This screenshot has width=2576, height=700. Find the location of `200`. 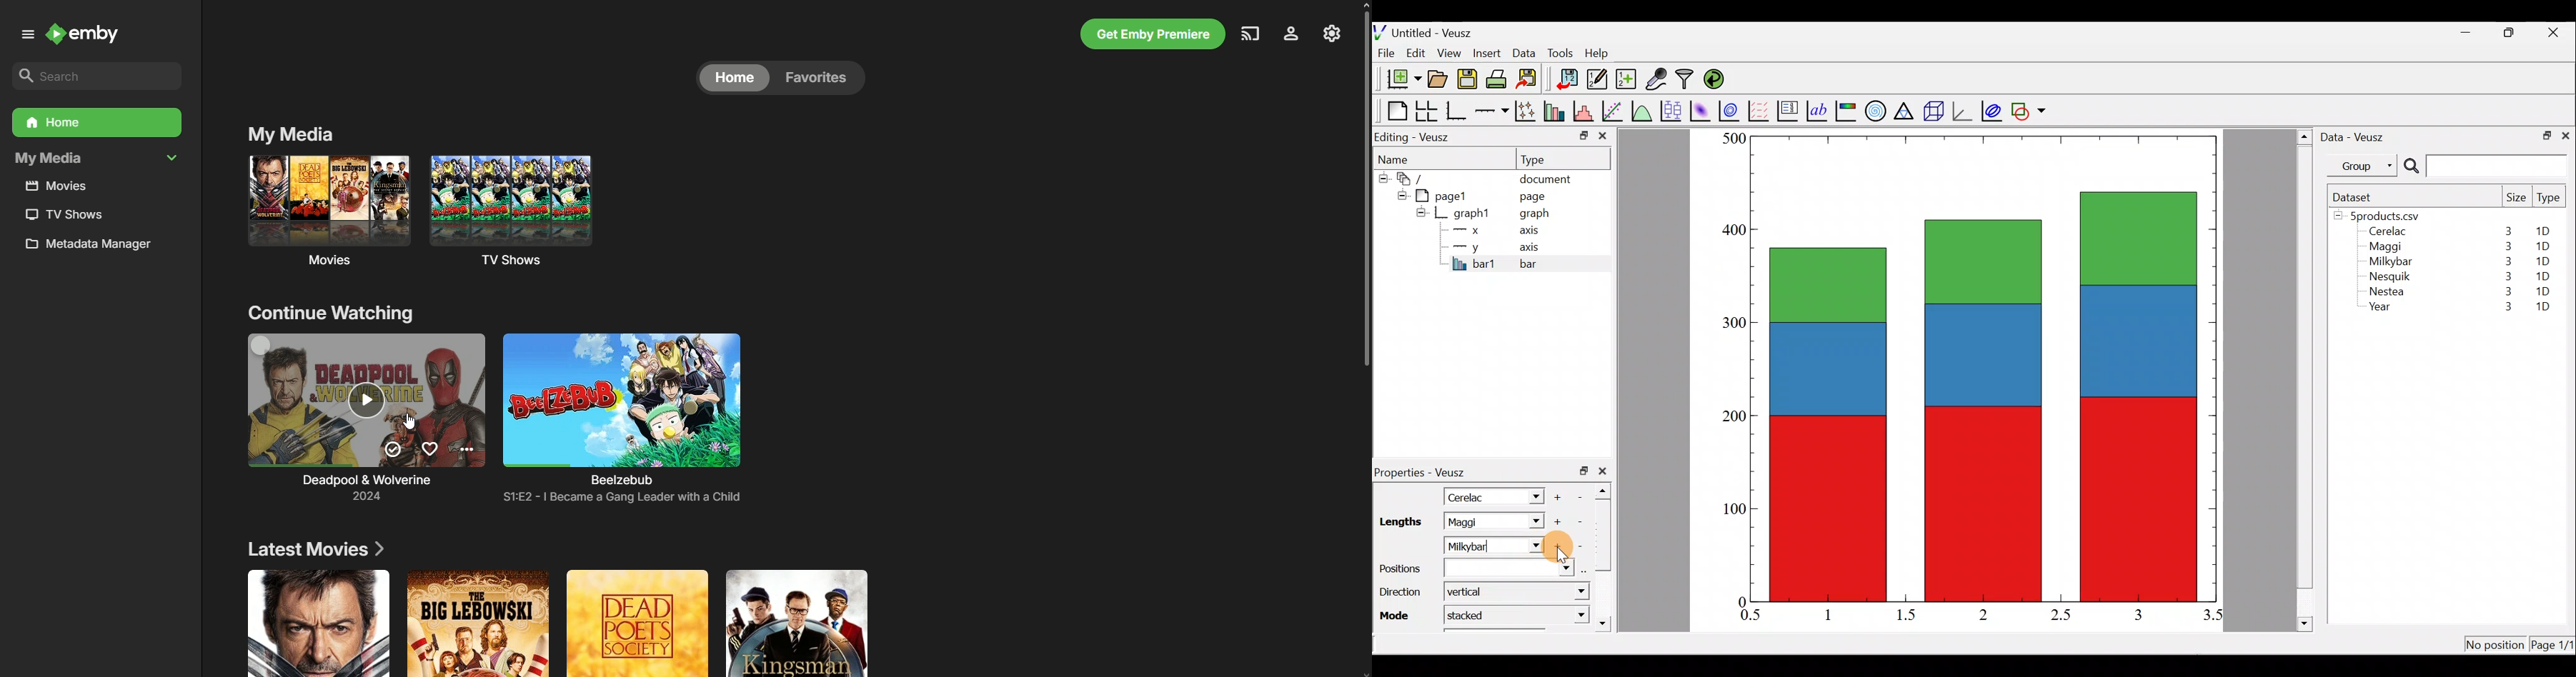

200 is located at coordinates (1734, 418).